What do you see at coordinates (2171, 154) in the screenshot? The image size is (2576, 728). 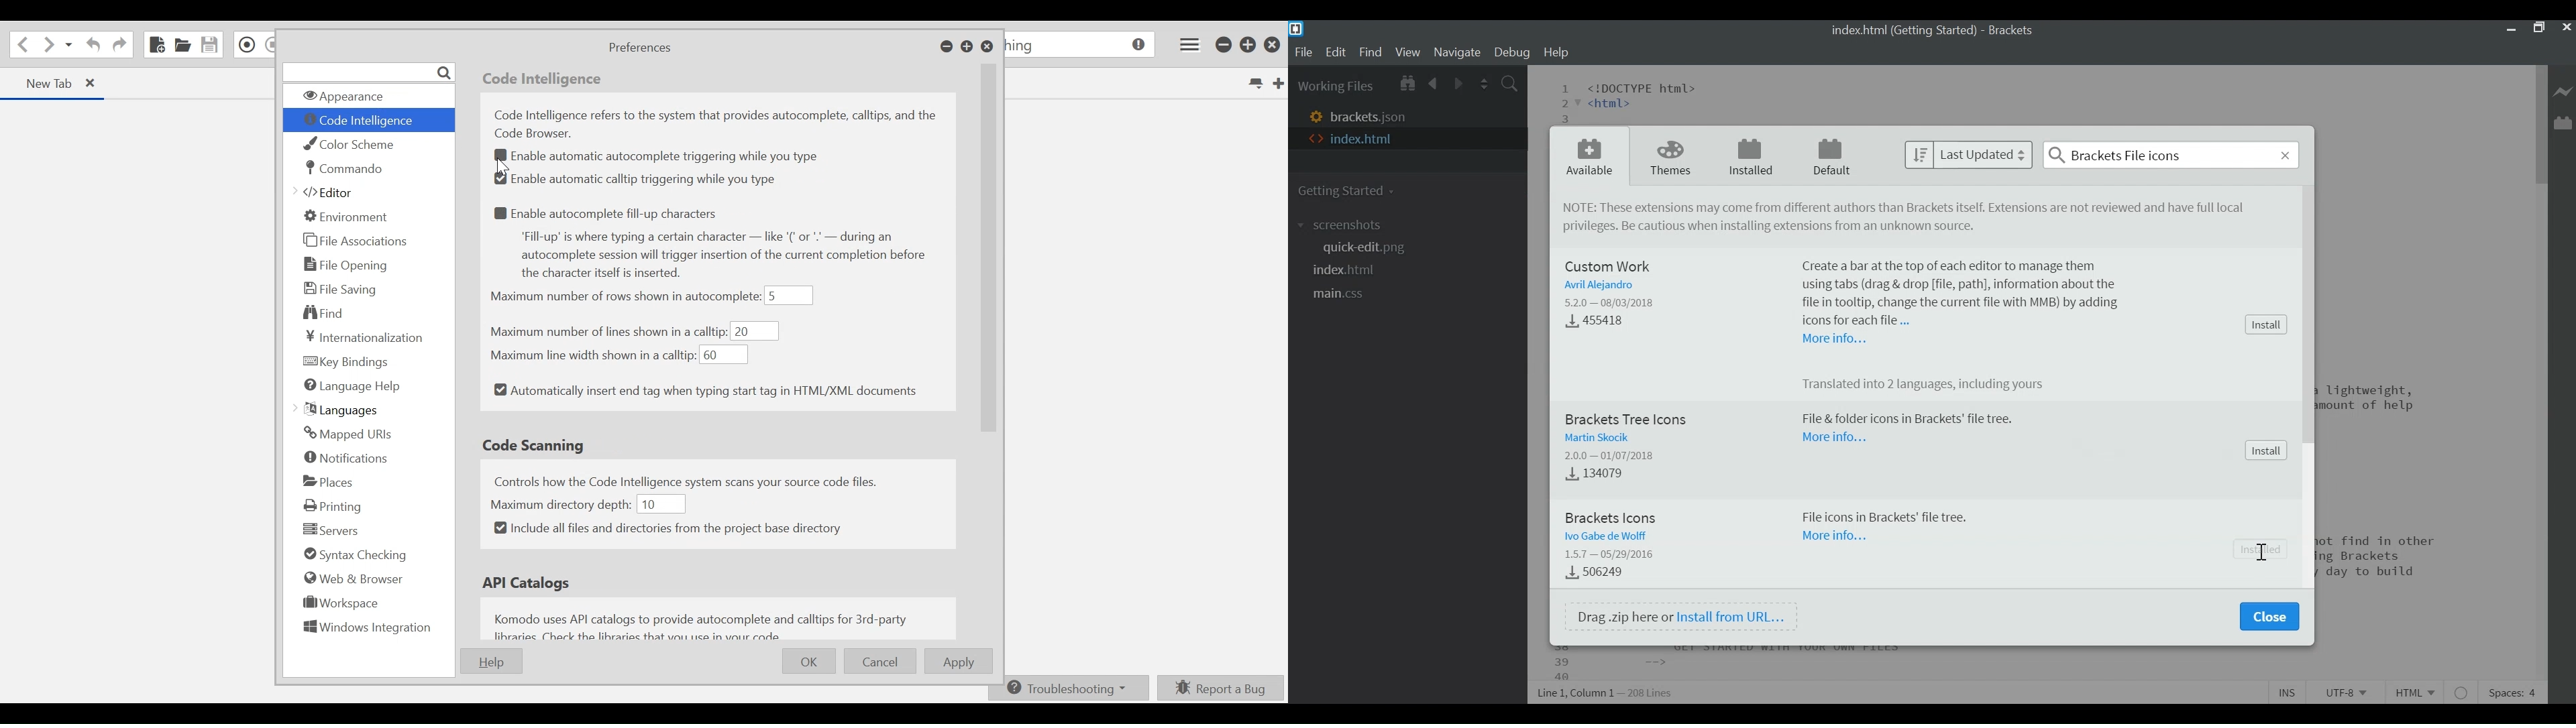 I see `Search` at bounding box center [2171, 154].